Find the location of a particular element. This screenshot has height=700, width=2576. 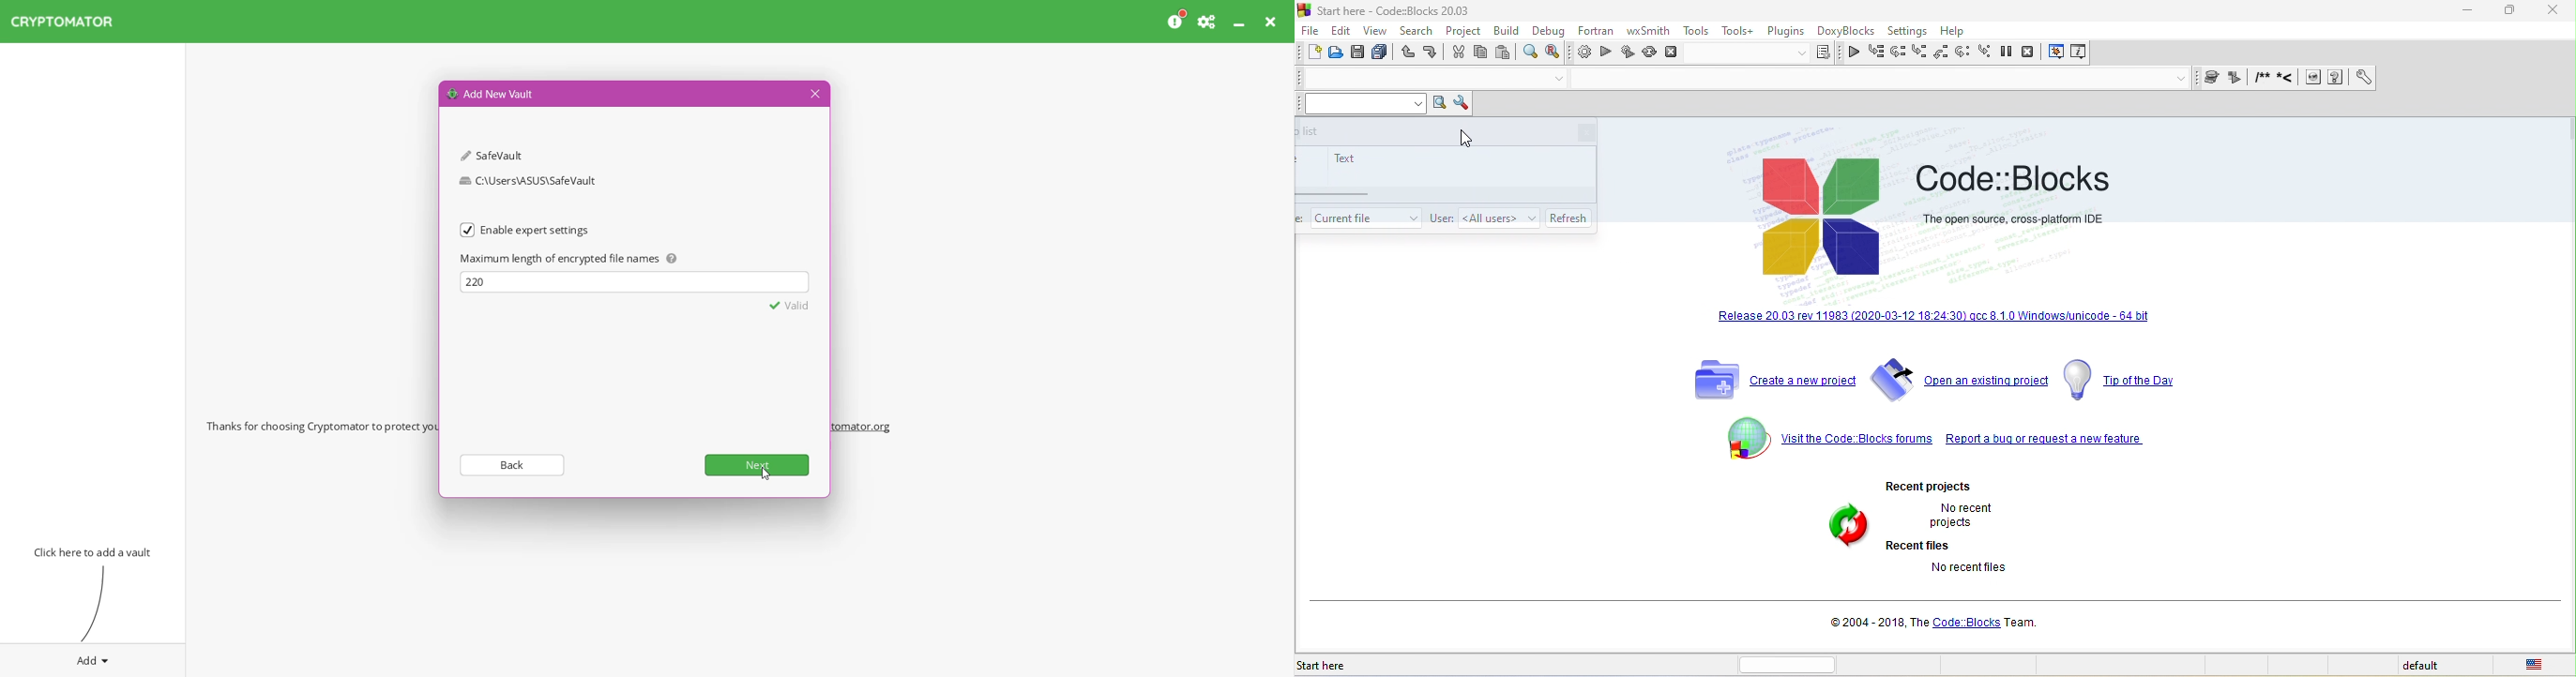

doxy blocks is located at coordinates (1843, 32).